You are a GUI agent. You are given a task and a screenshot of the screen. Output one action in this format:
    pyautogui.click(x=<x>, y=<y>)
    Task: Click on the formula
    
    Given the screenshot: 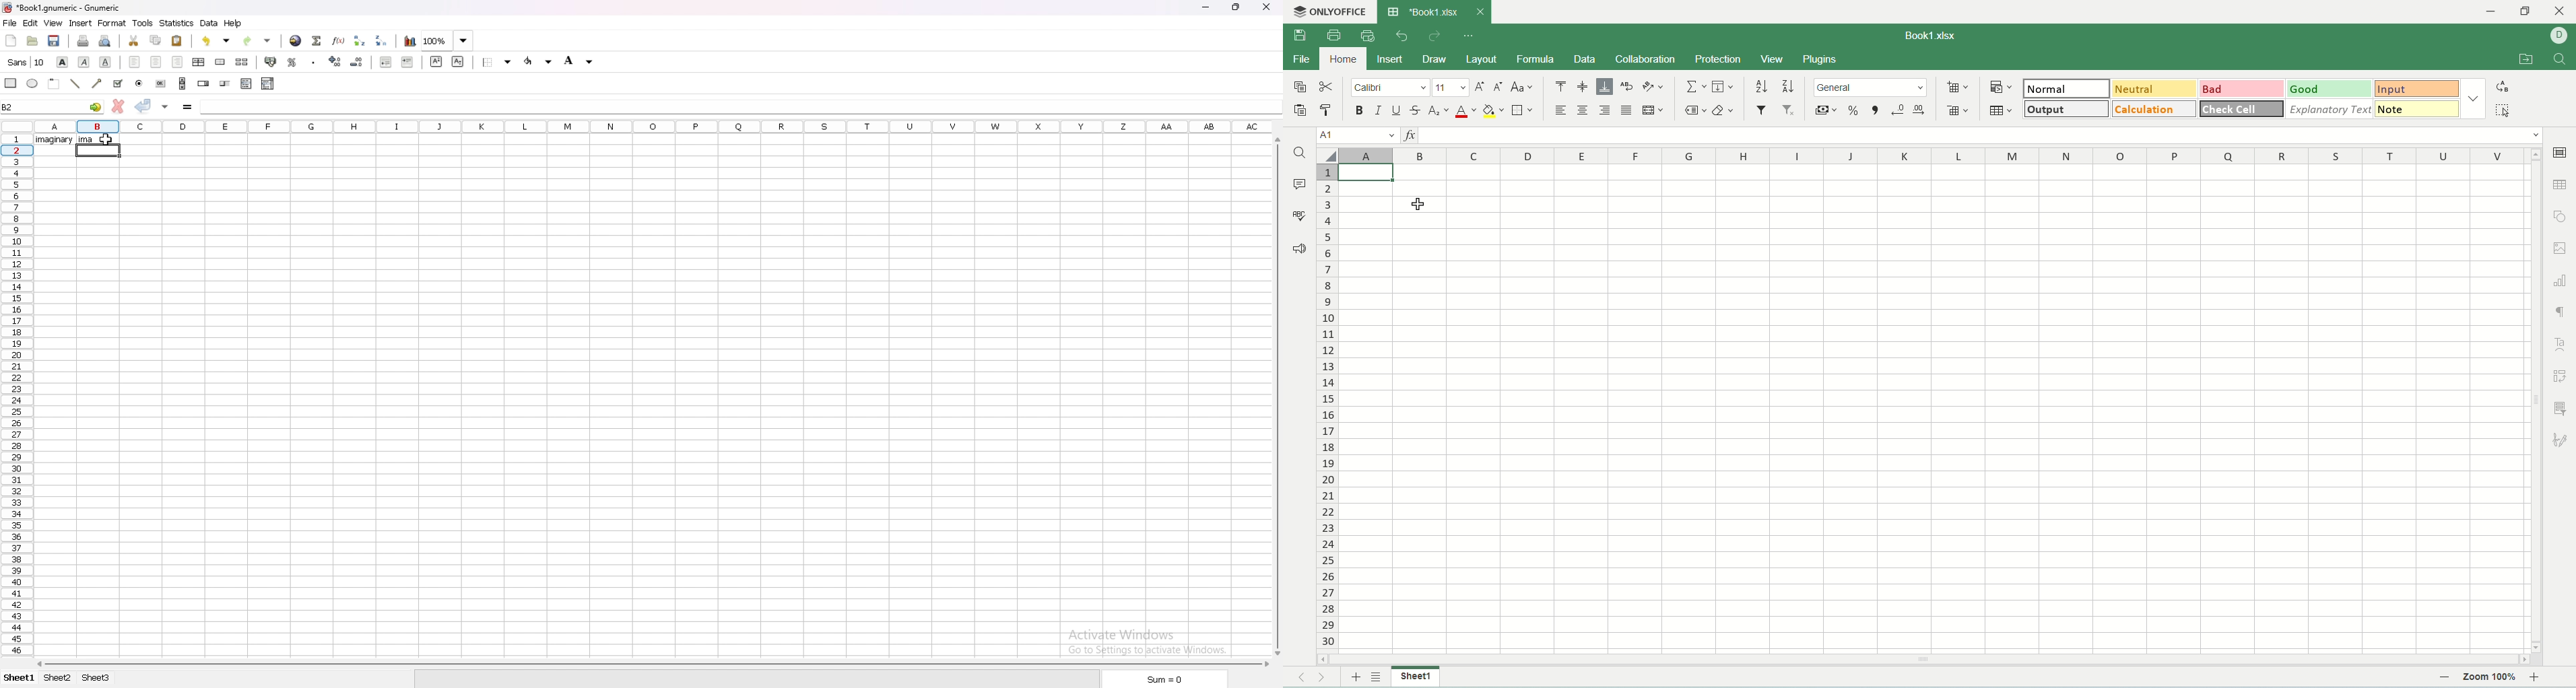 What is the action you would take?
    pyautogui.click(x=1533, y=59)
    